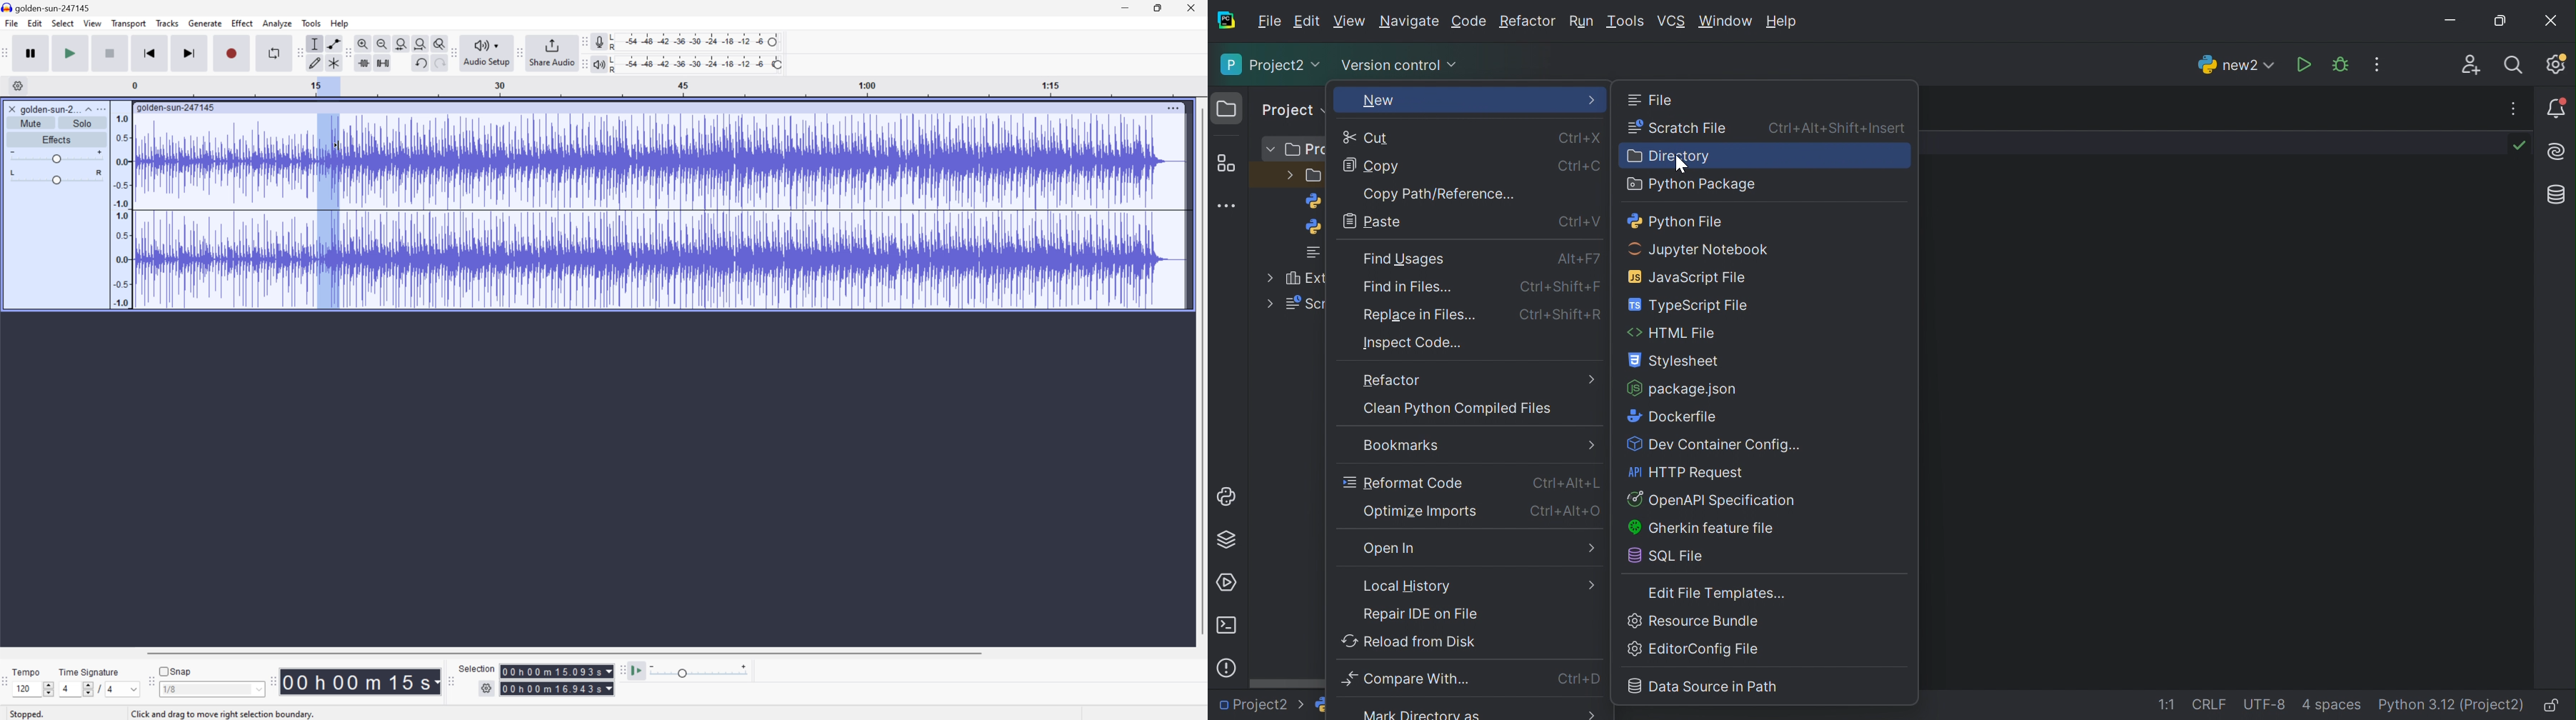 This screenshot has height=728, width=2576. I want to click on Playback speed: 100%, so click(698, 63).